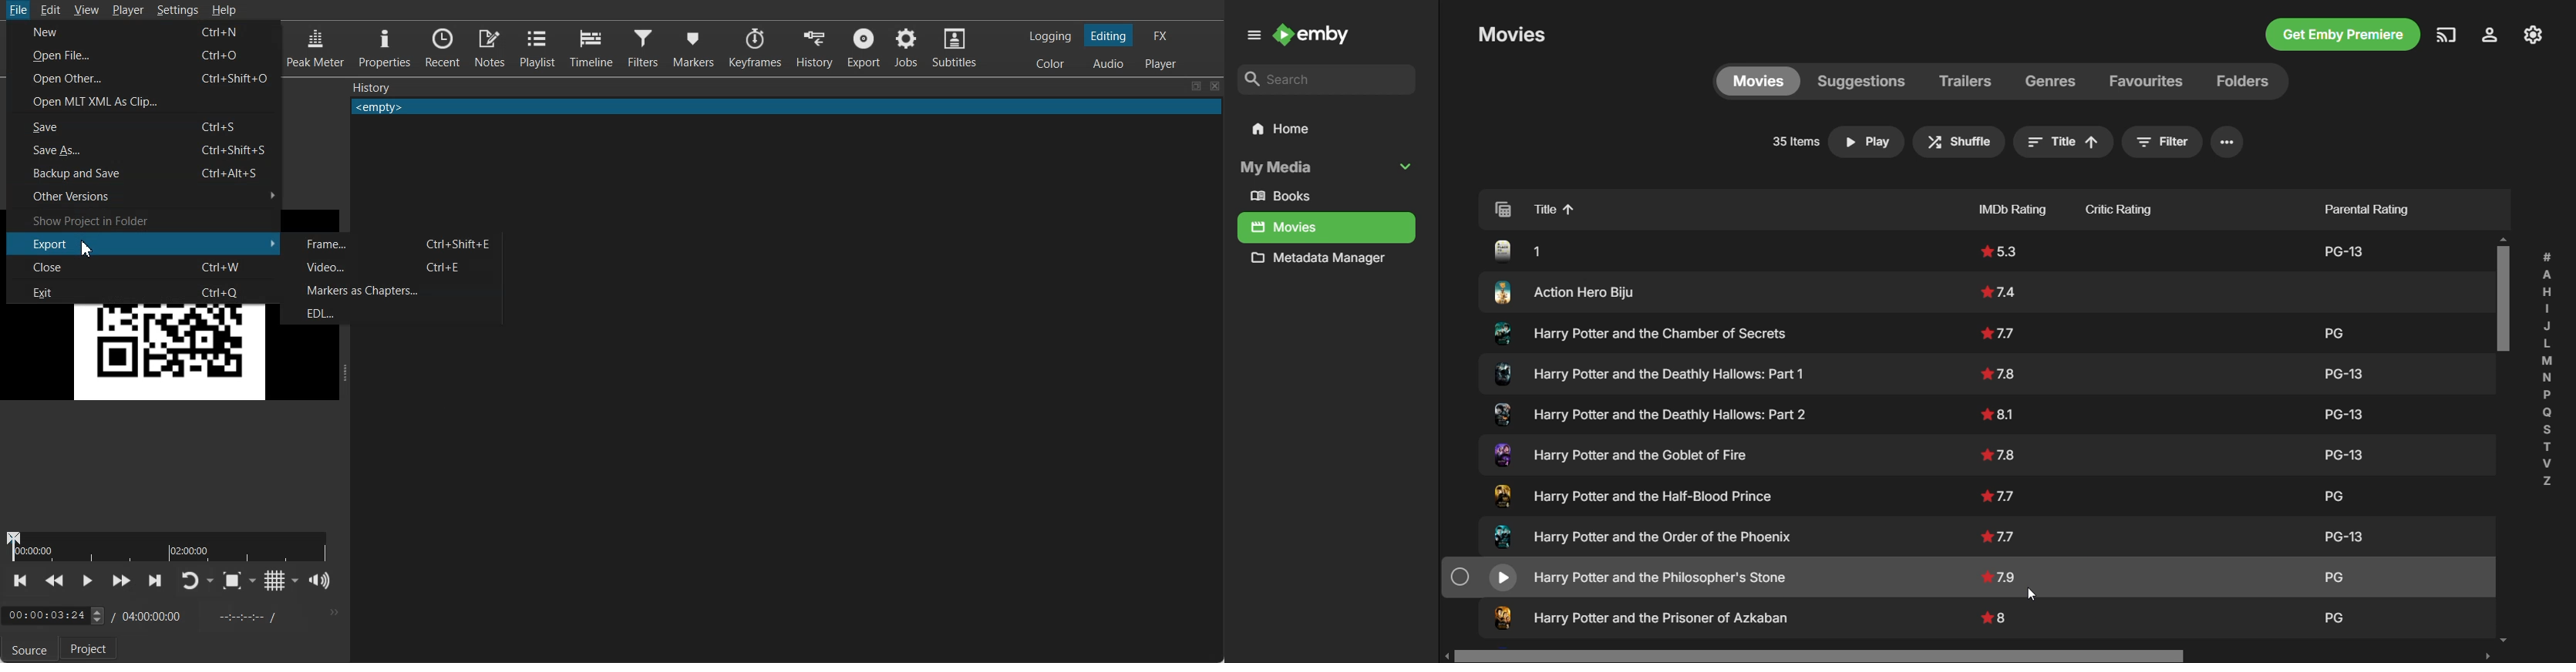 The width and height of the screenshot is (2576, 672). What do you see at coordinates (590, 45) in the screenshot?
I see `Timeline` at bounding box center [590, 45].